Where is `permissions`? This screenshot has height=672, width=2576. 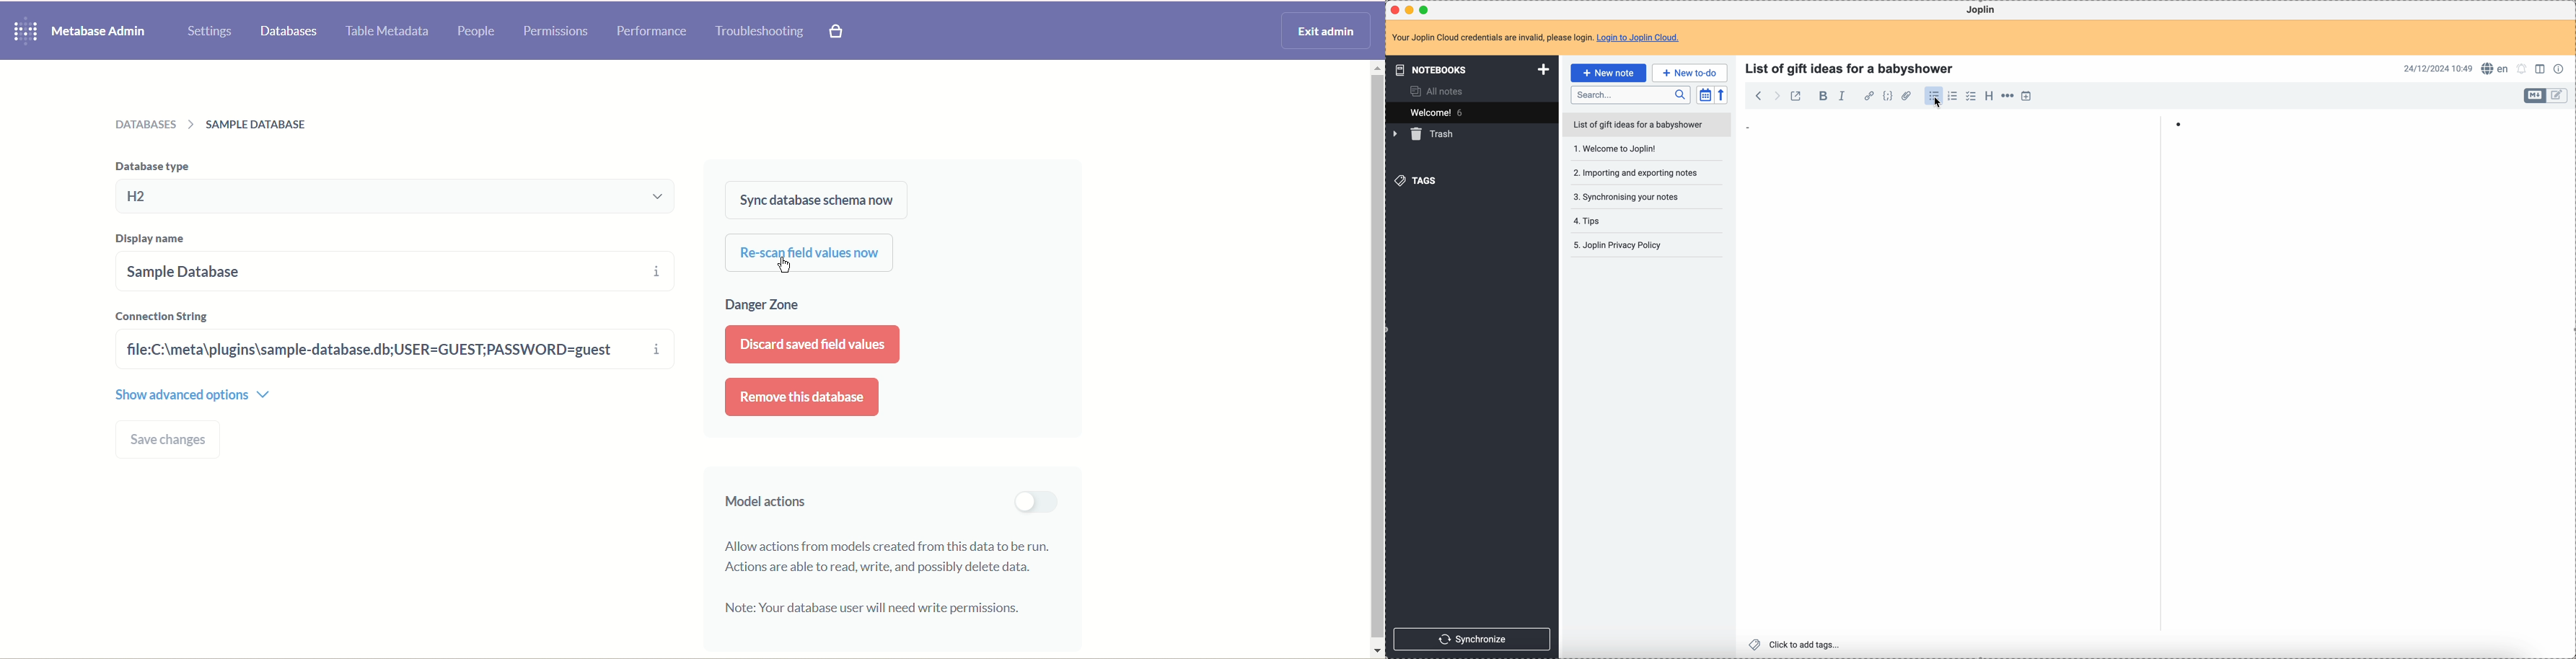 permissions is located at coordinates (555, 30).